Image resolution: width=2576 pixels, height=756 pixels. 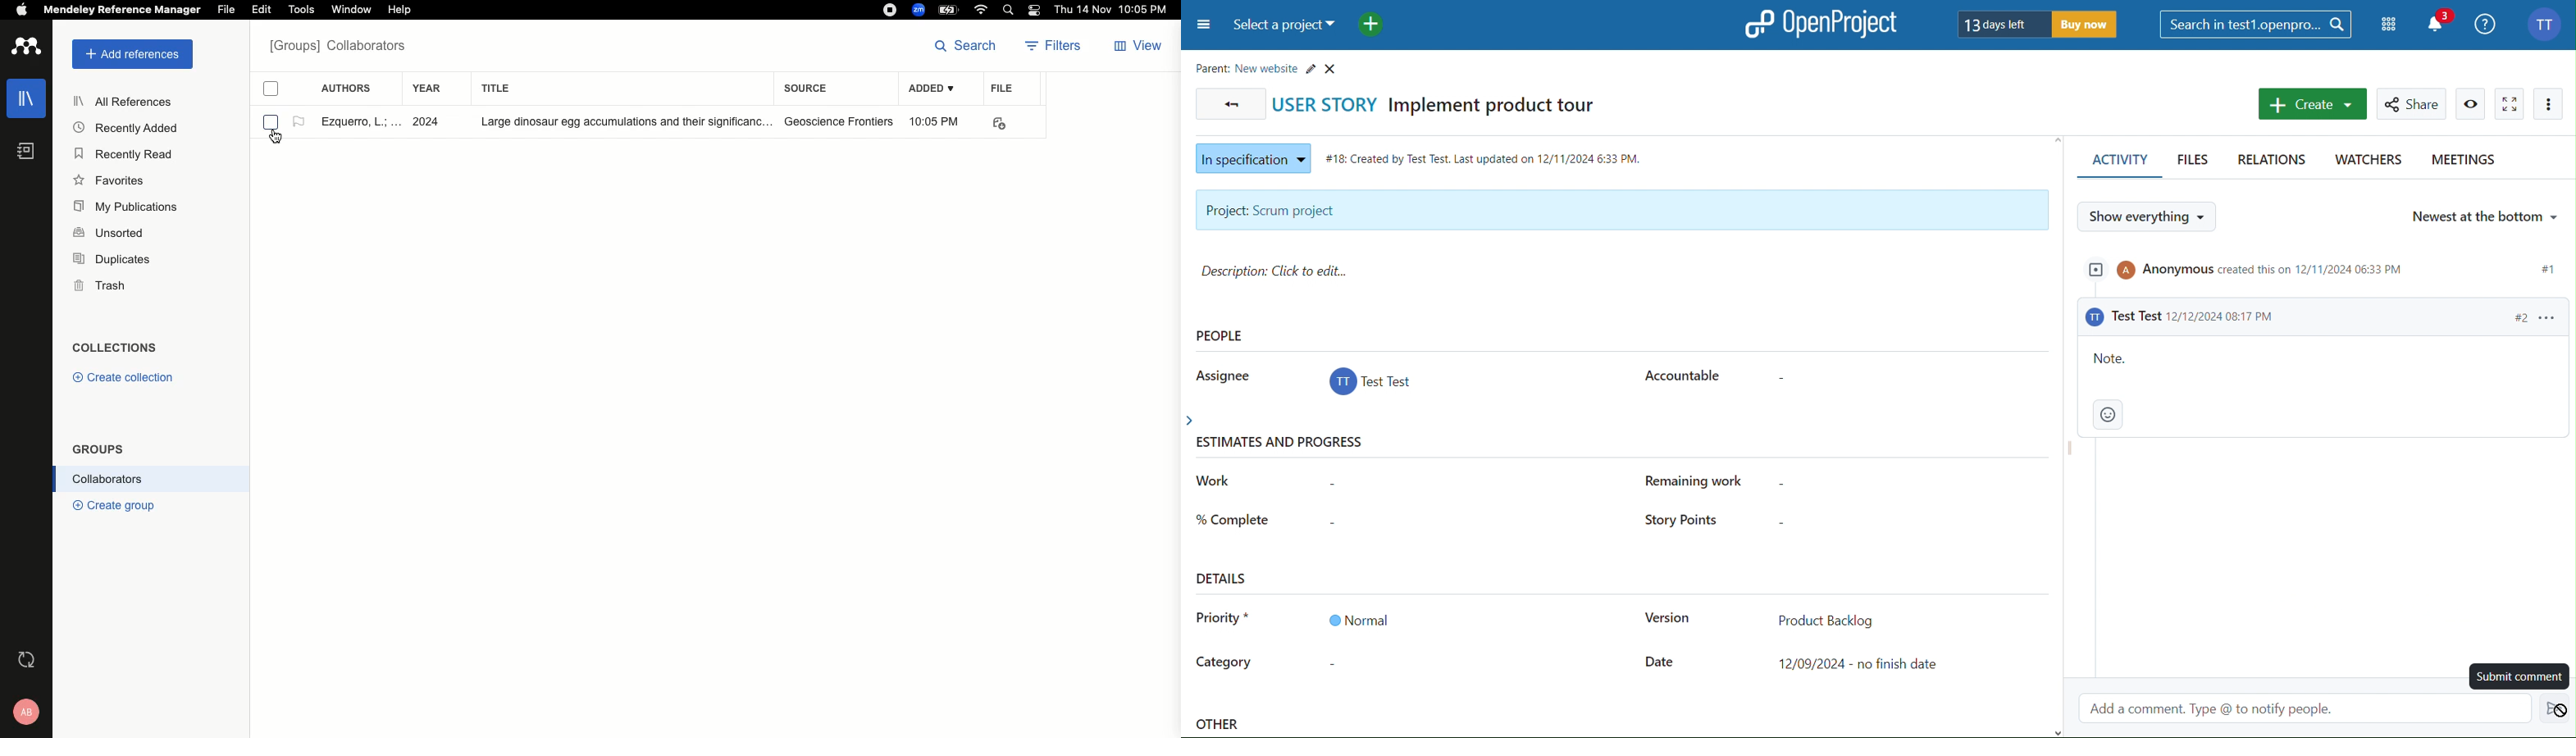 I want to click on % Complete, so click(x=1233, y=518).